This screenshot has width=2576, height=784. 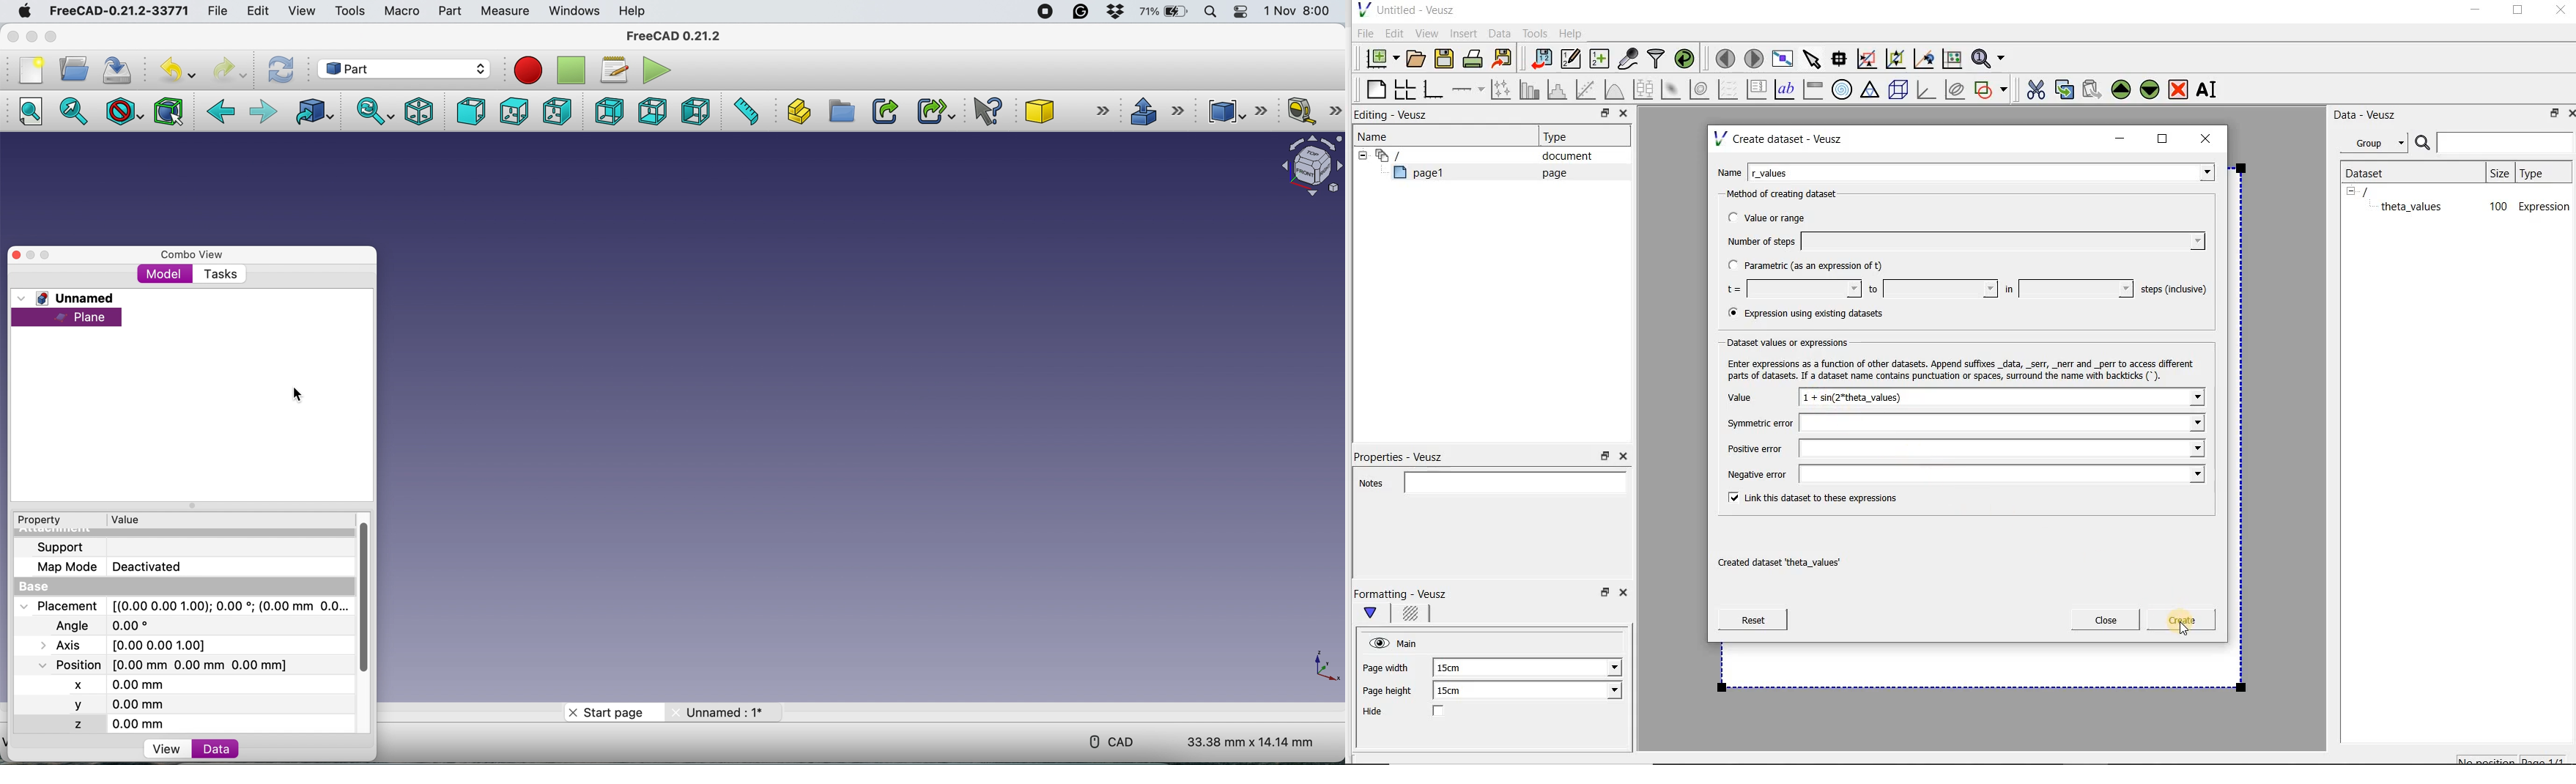 I want to click on data, so click(x=217, y=749).